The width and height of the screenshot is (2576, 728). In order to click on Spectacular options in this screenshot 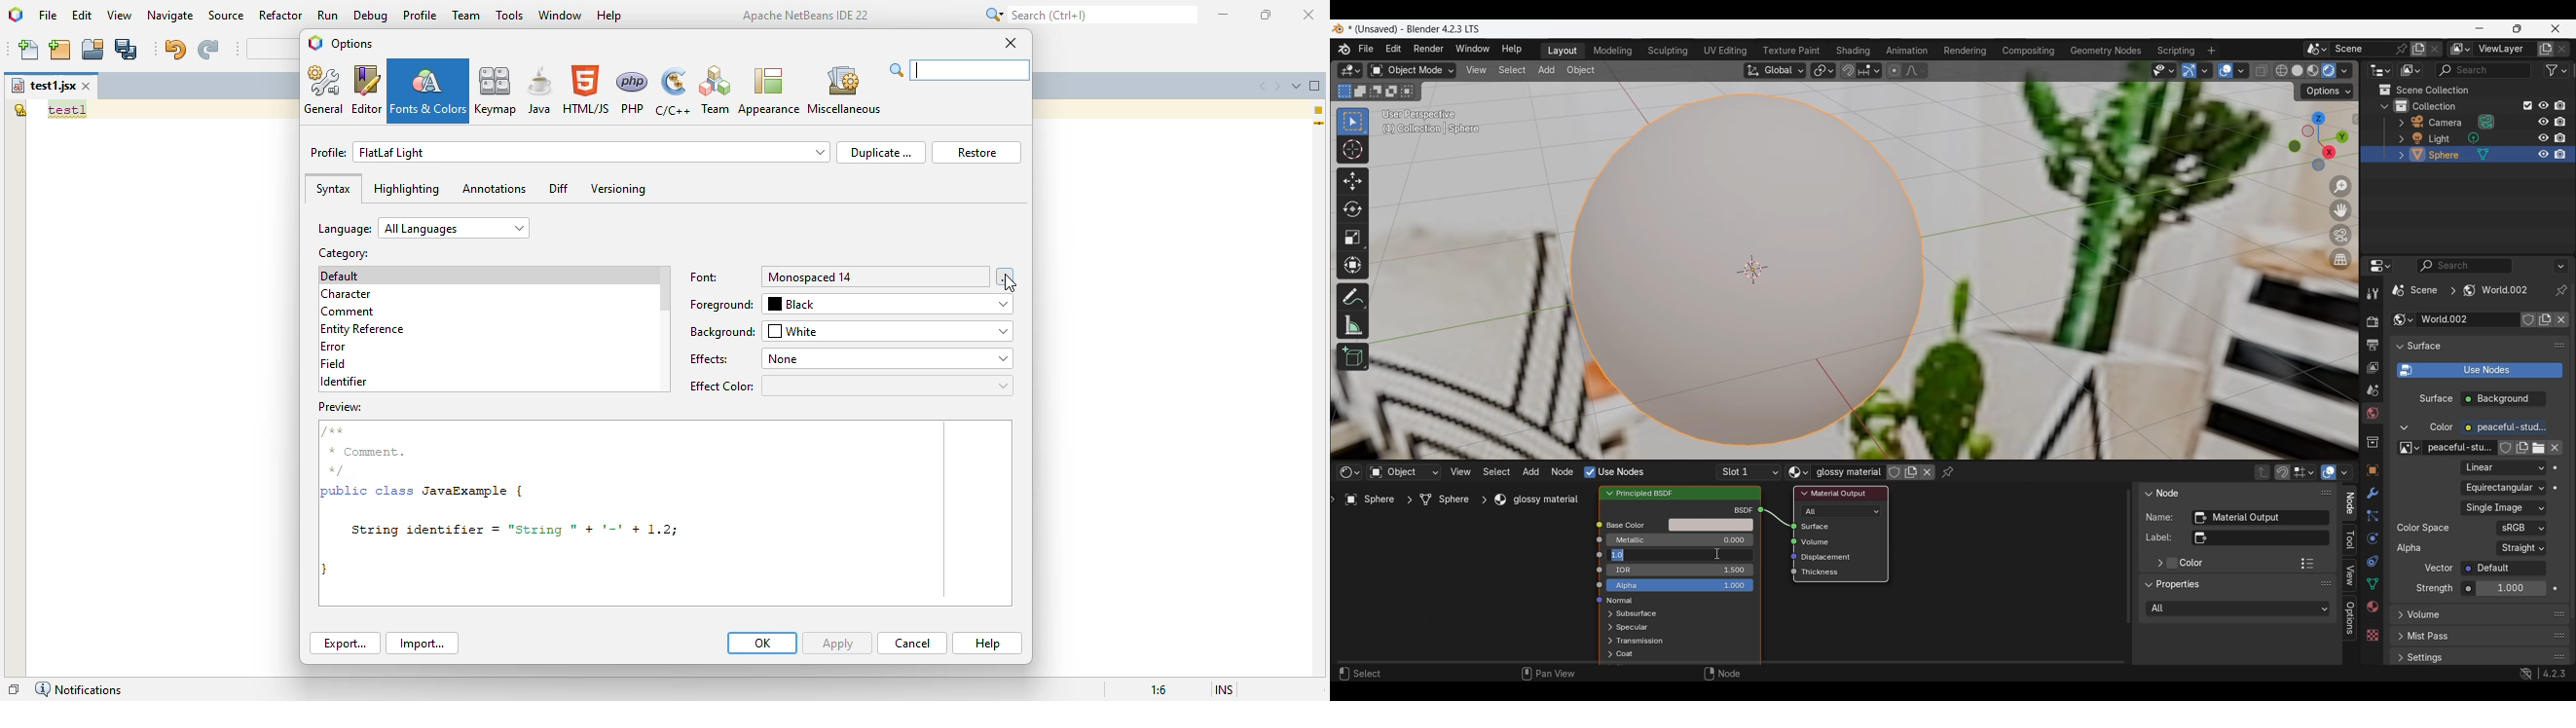, I will do `click(1632, 628)`.